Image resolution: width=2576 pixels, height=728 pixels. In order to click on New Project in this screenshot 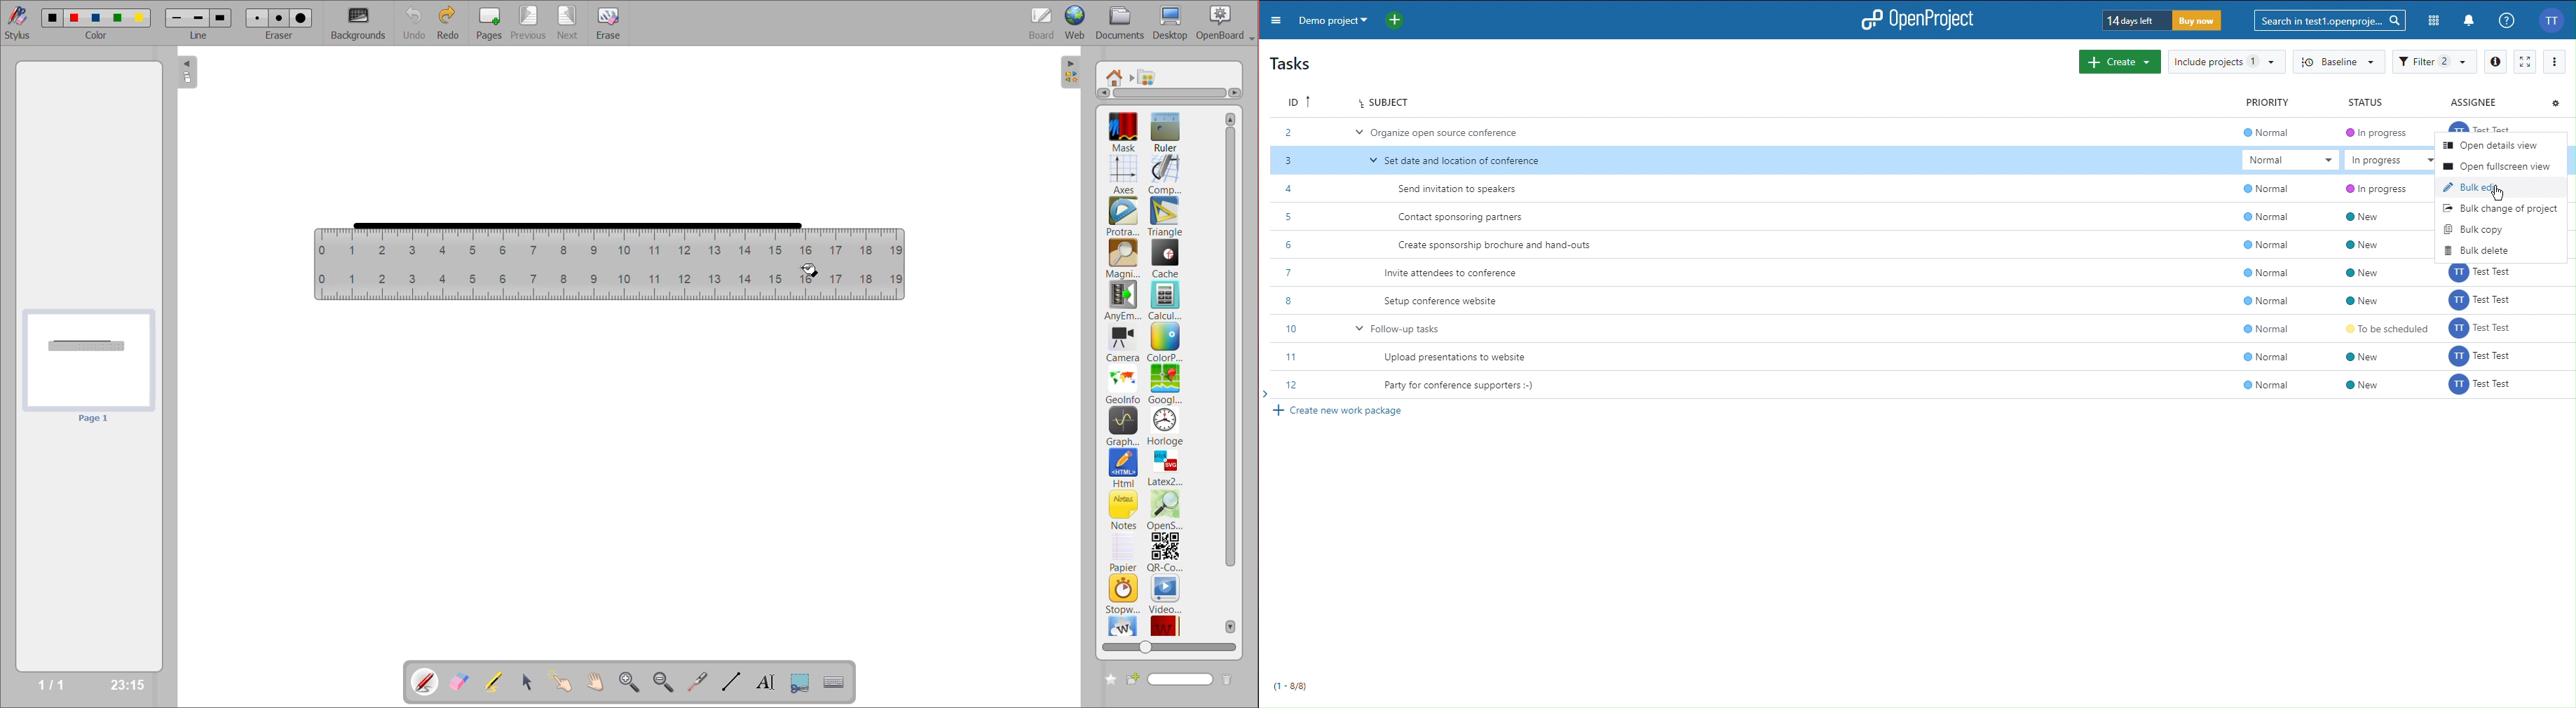, I will do `click(1399, 18)`.